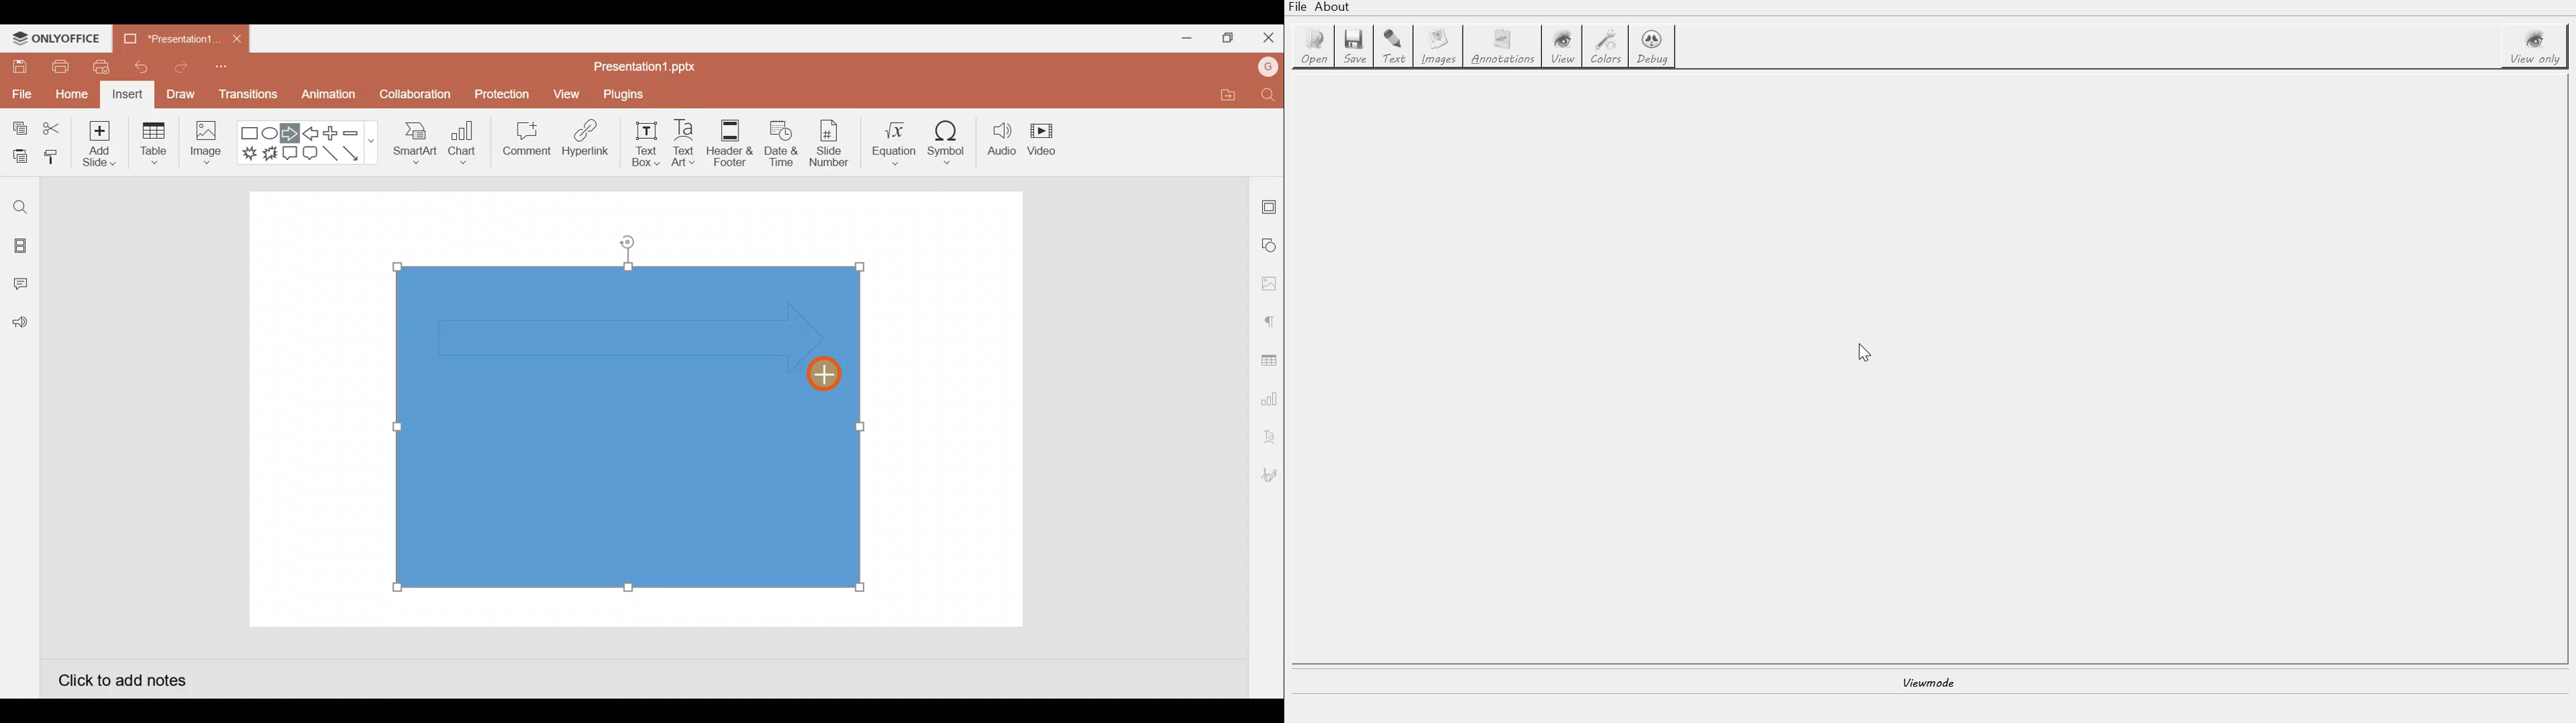 This screenshot has width=2576, height=728. I want to click on Inserted arrow shape on rectangle, so click(632, 329).